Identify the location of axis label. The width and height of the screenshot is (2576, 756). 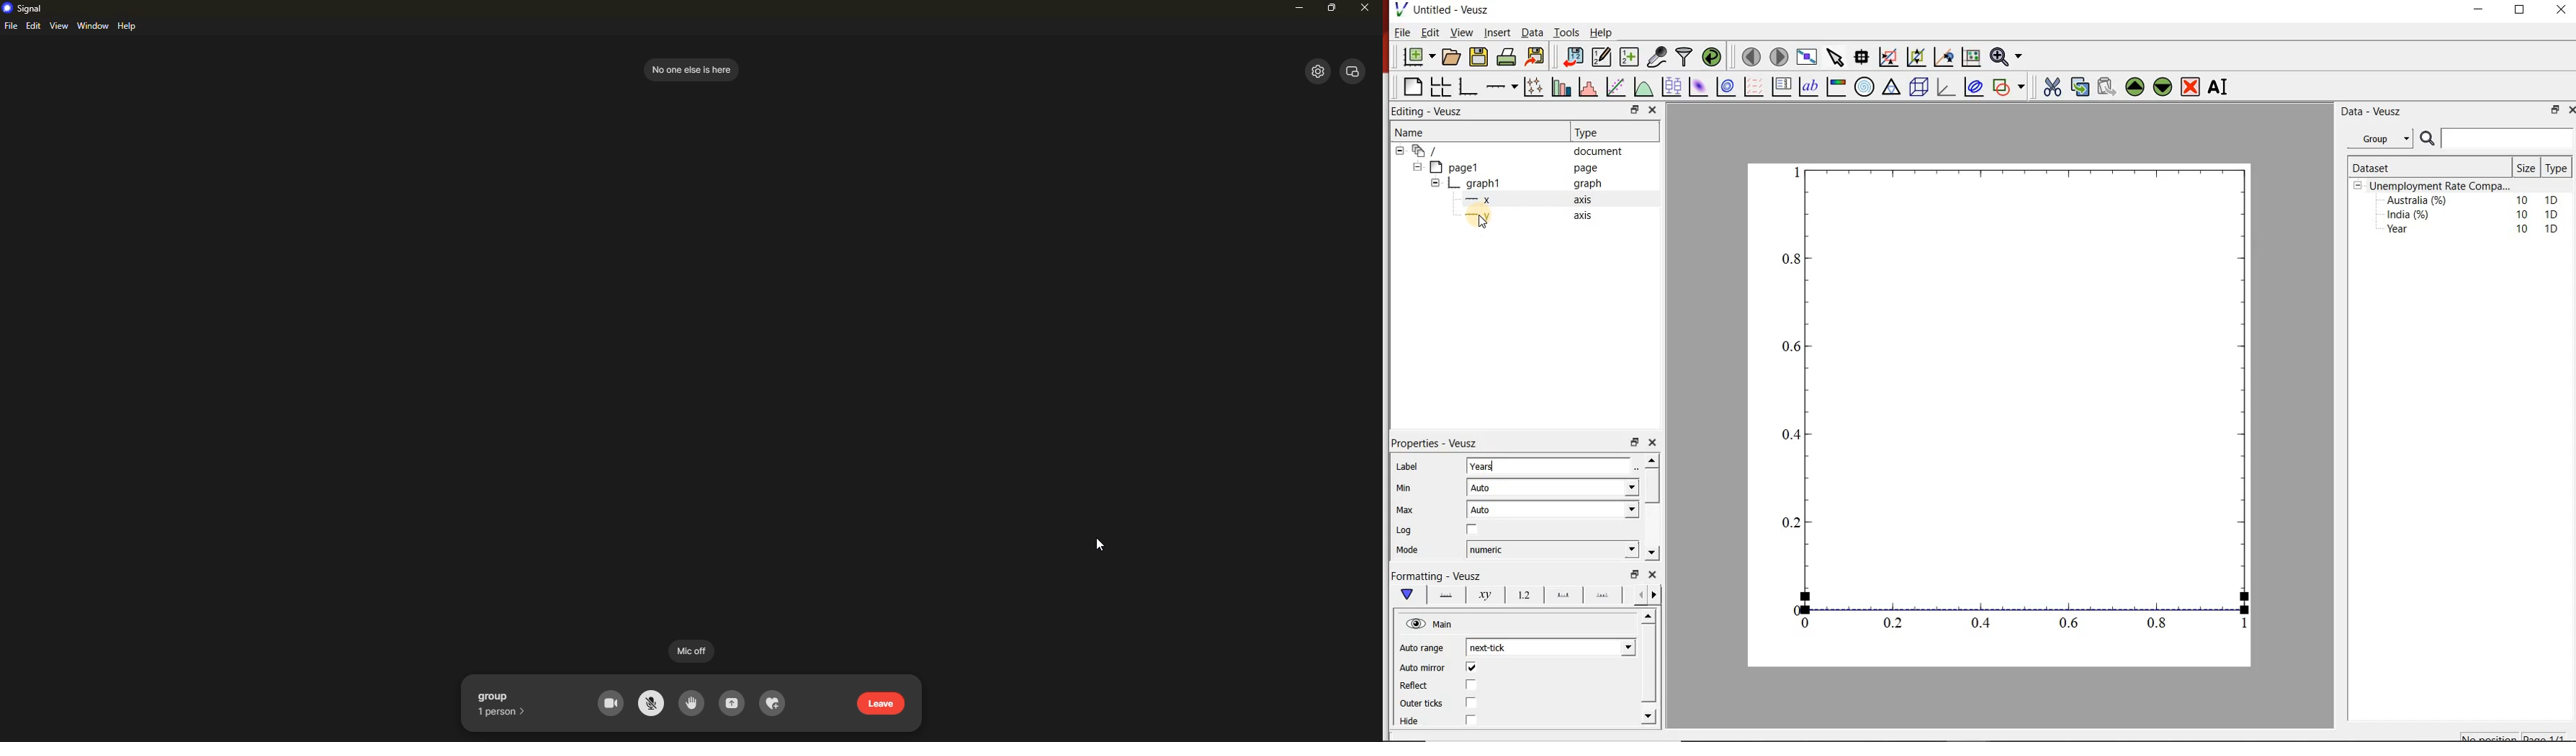
(1484, 596).